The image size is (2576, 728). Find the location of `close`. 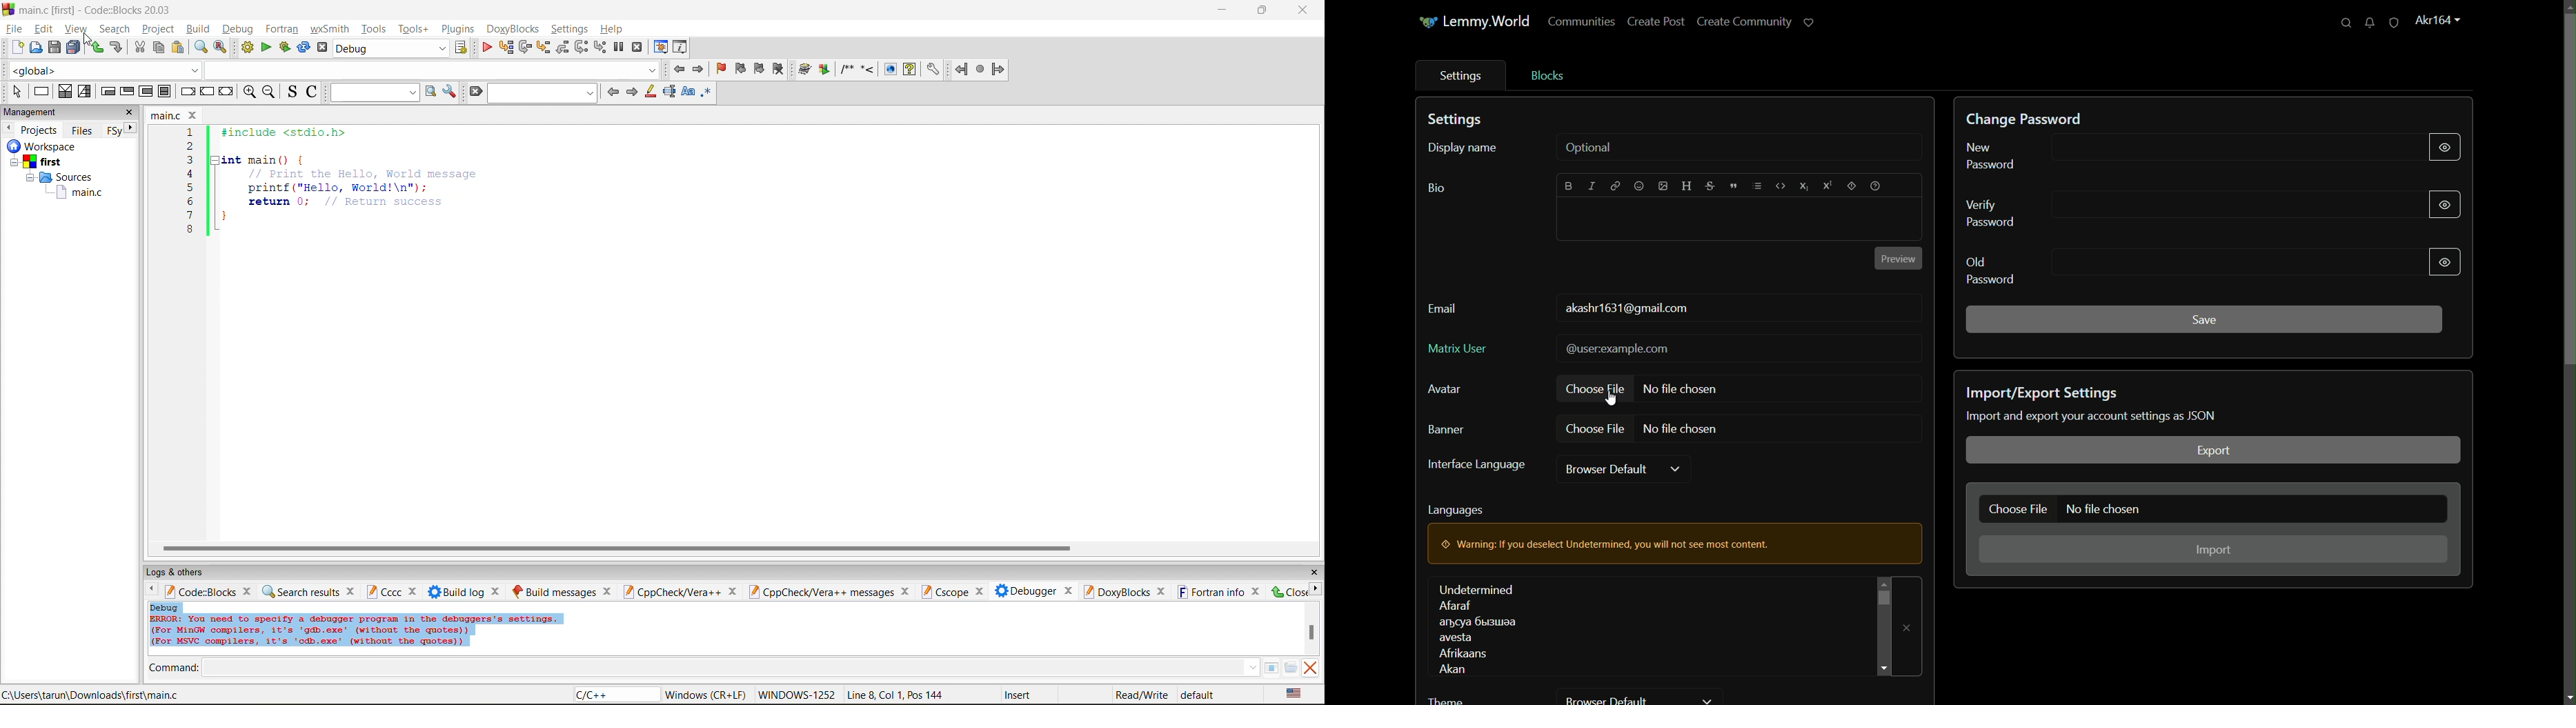

close is located at coordinates (1305, 10).